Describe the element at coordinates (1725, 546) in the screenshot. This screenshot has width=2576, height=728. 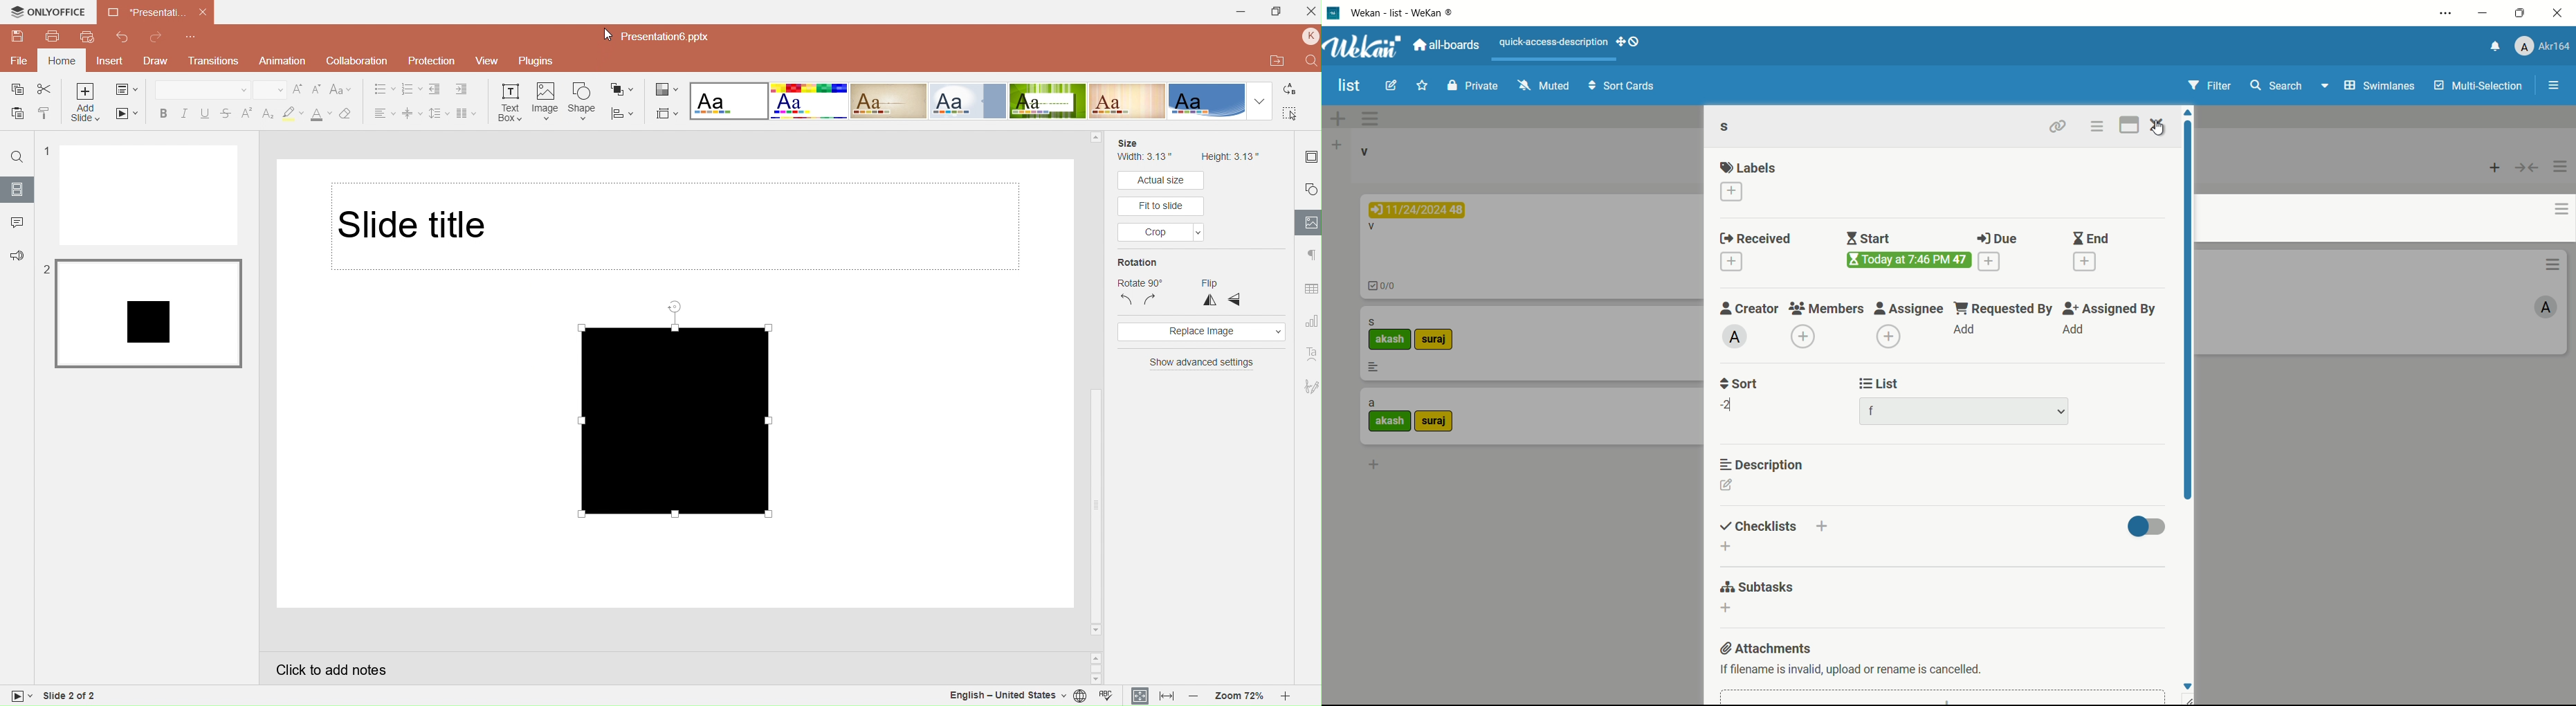
I see `add checklists` at that location.